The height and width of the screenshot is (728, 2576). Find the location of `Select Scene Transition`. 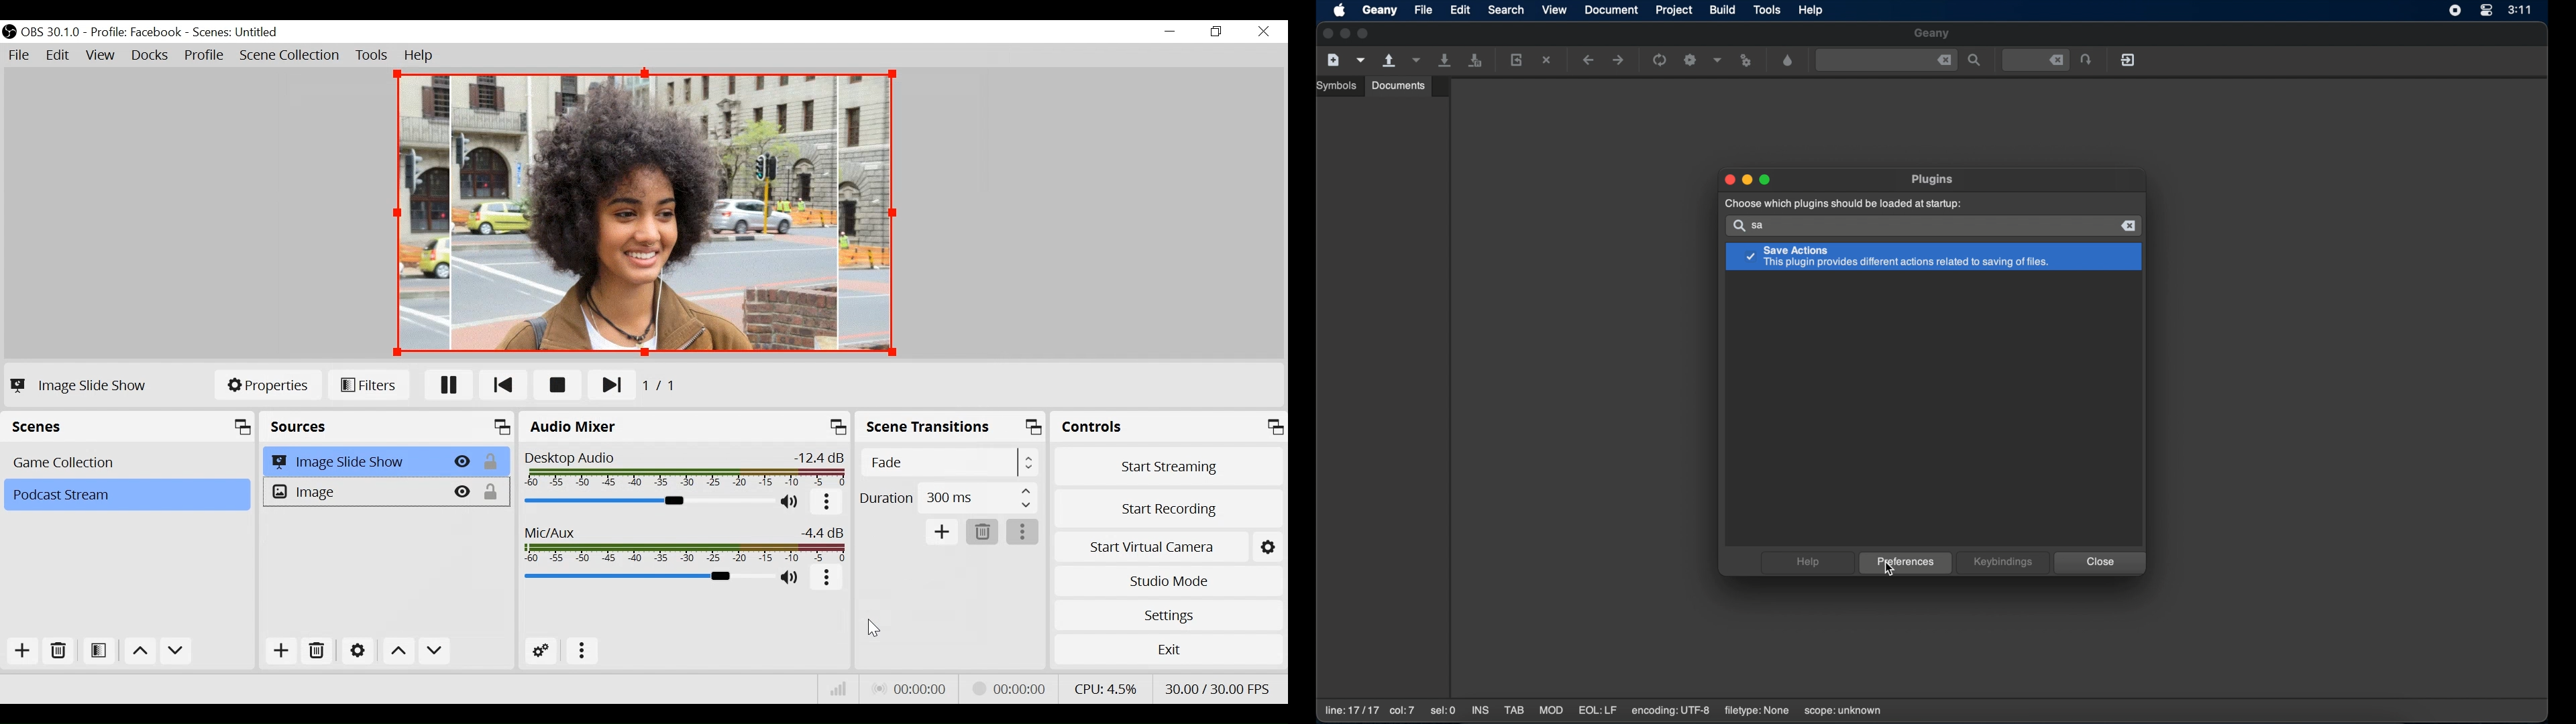

Select Scene Transition is located at coordinates (951, 463).